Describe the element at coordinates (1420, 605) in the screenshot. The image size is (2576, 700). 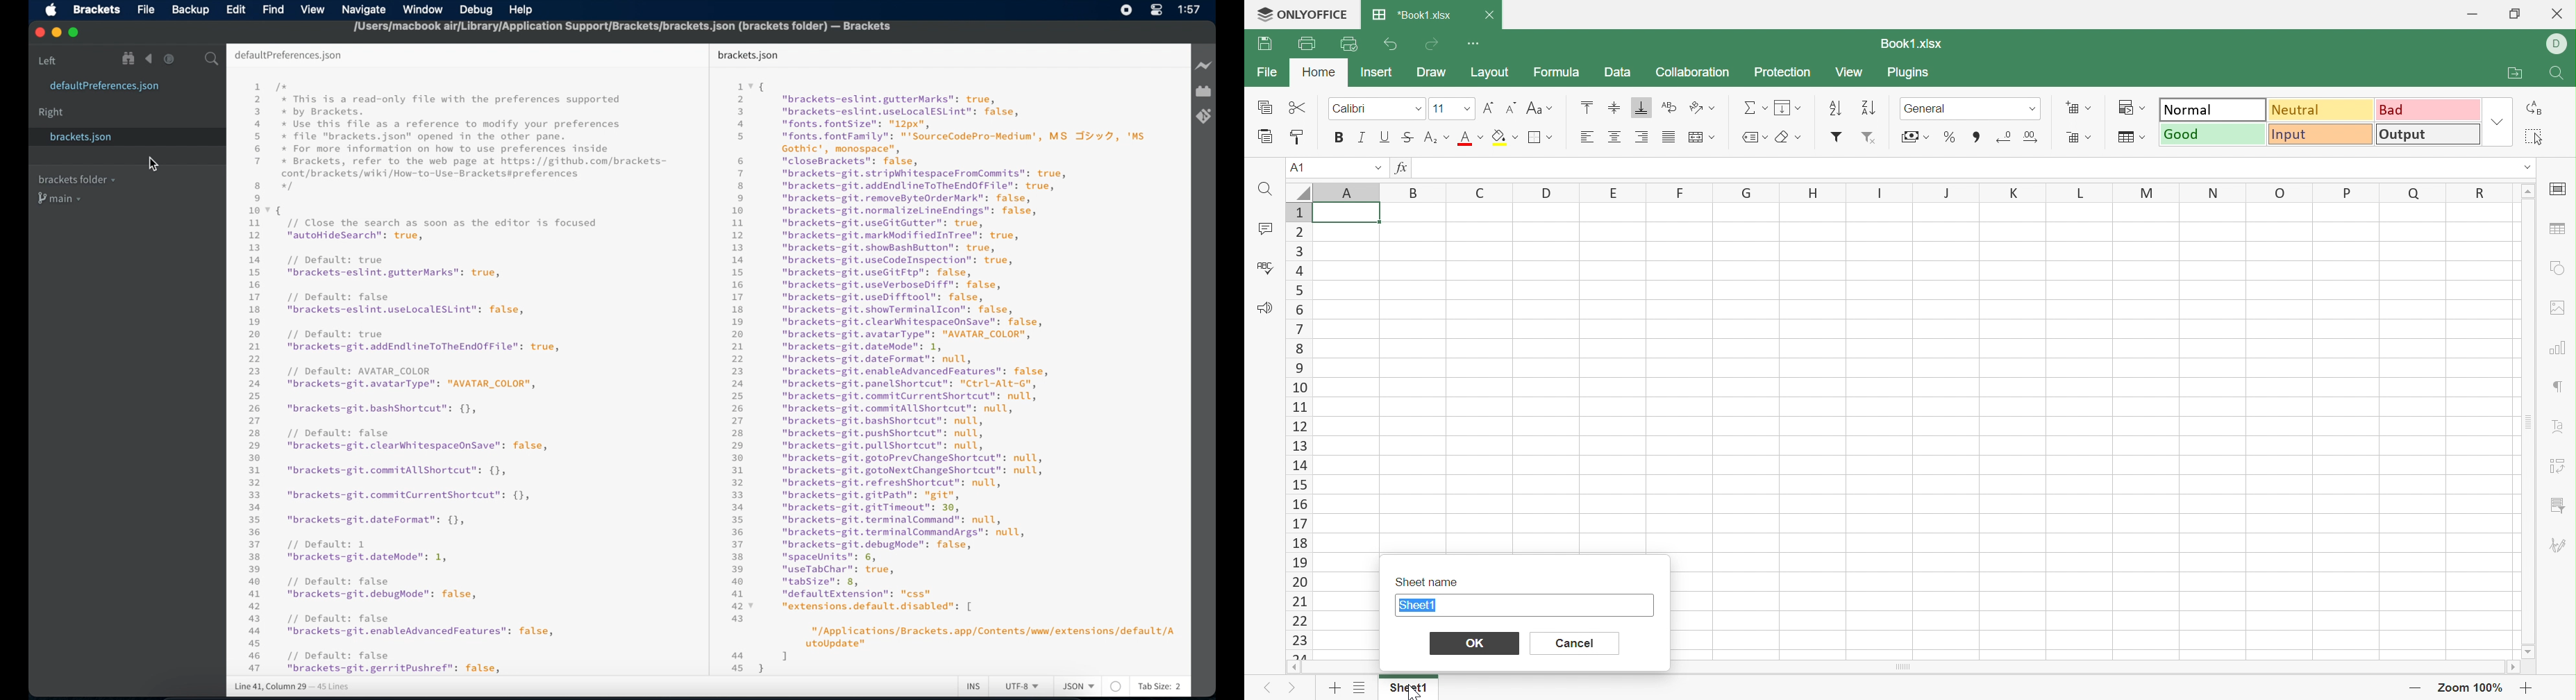
I see `Sheet1` at that location.